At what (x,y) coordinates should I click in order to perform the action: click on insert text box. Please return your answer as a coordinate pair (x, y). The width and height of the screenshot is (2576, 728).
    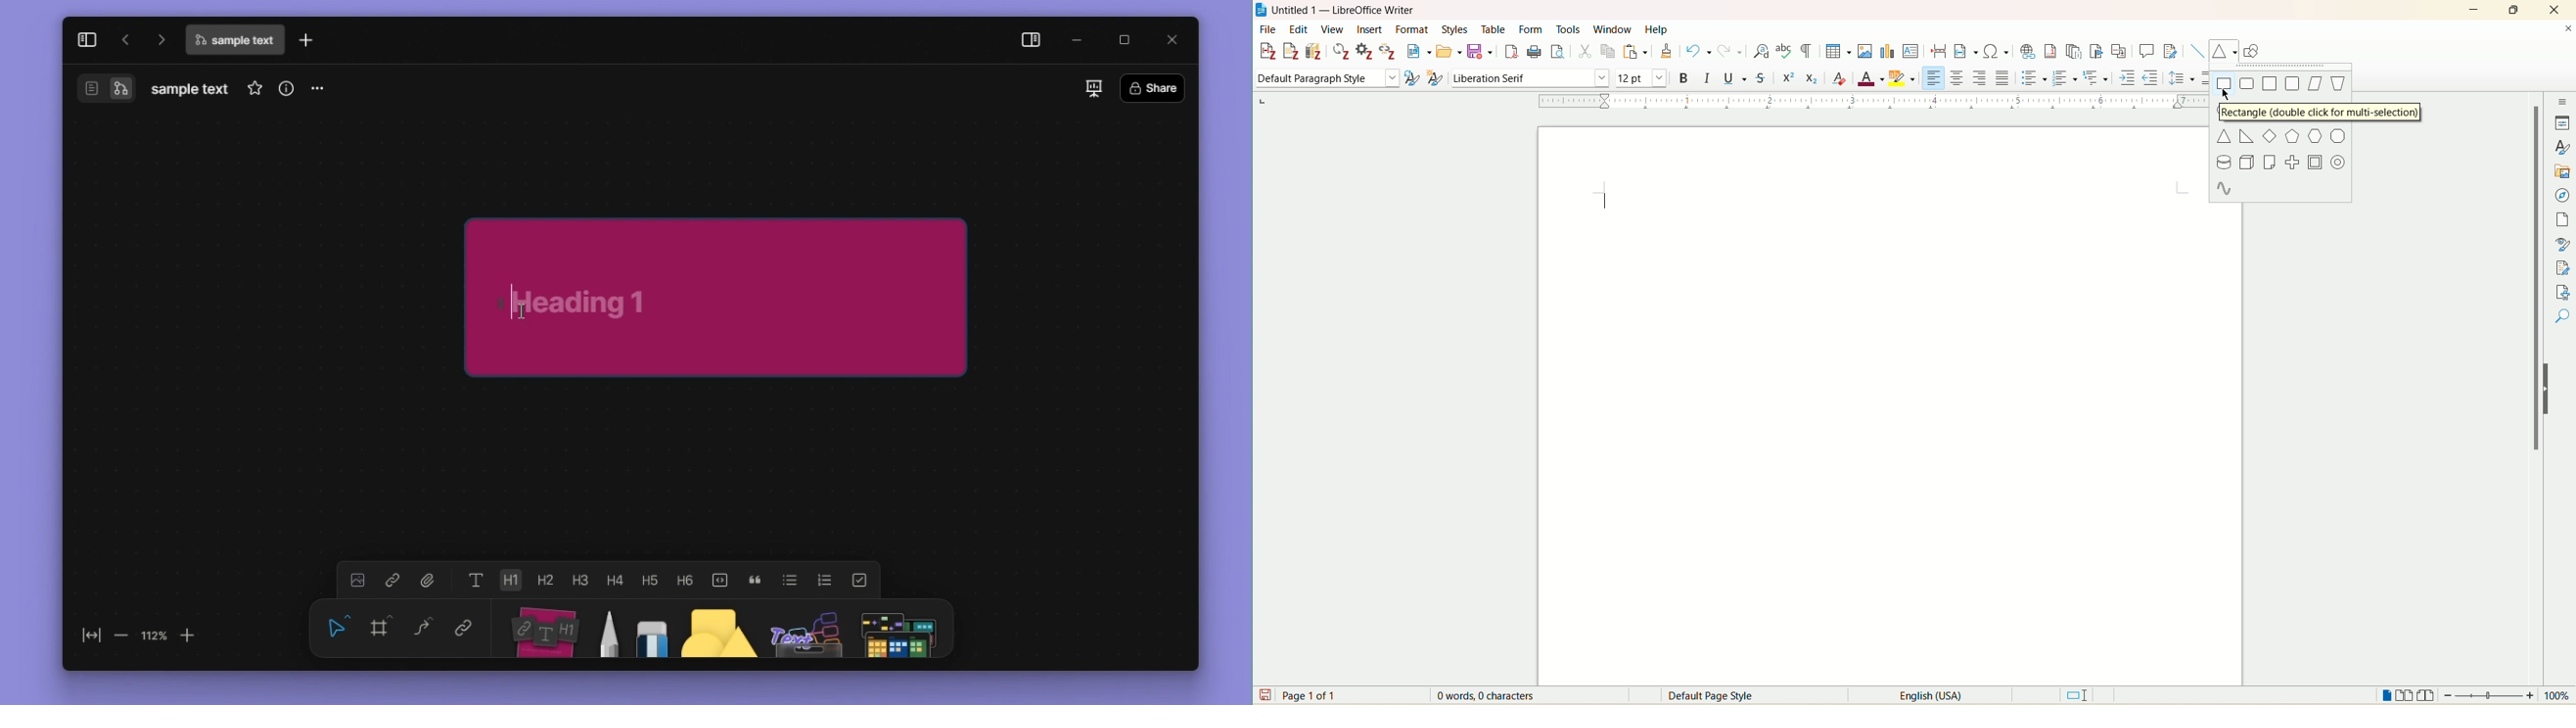
    Looking at the image, I should click on (1911, 50).